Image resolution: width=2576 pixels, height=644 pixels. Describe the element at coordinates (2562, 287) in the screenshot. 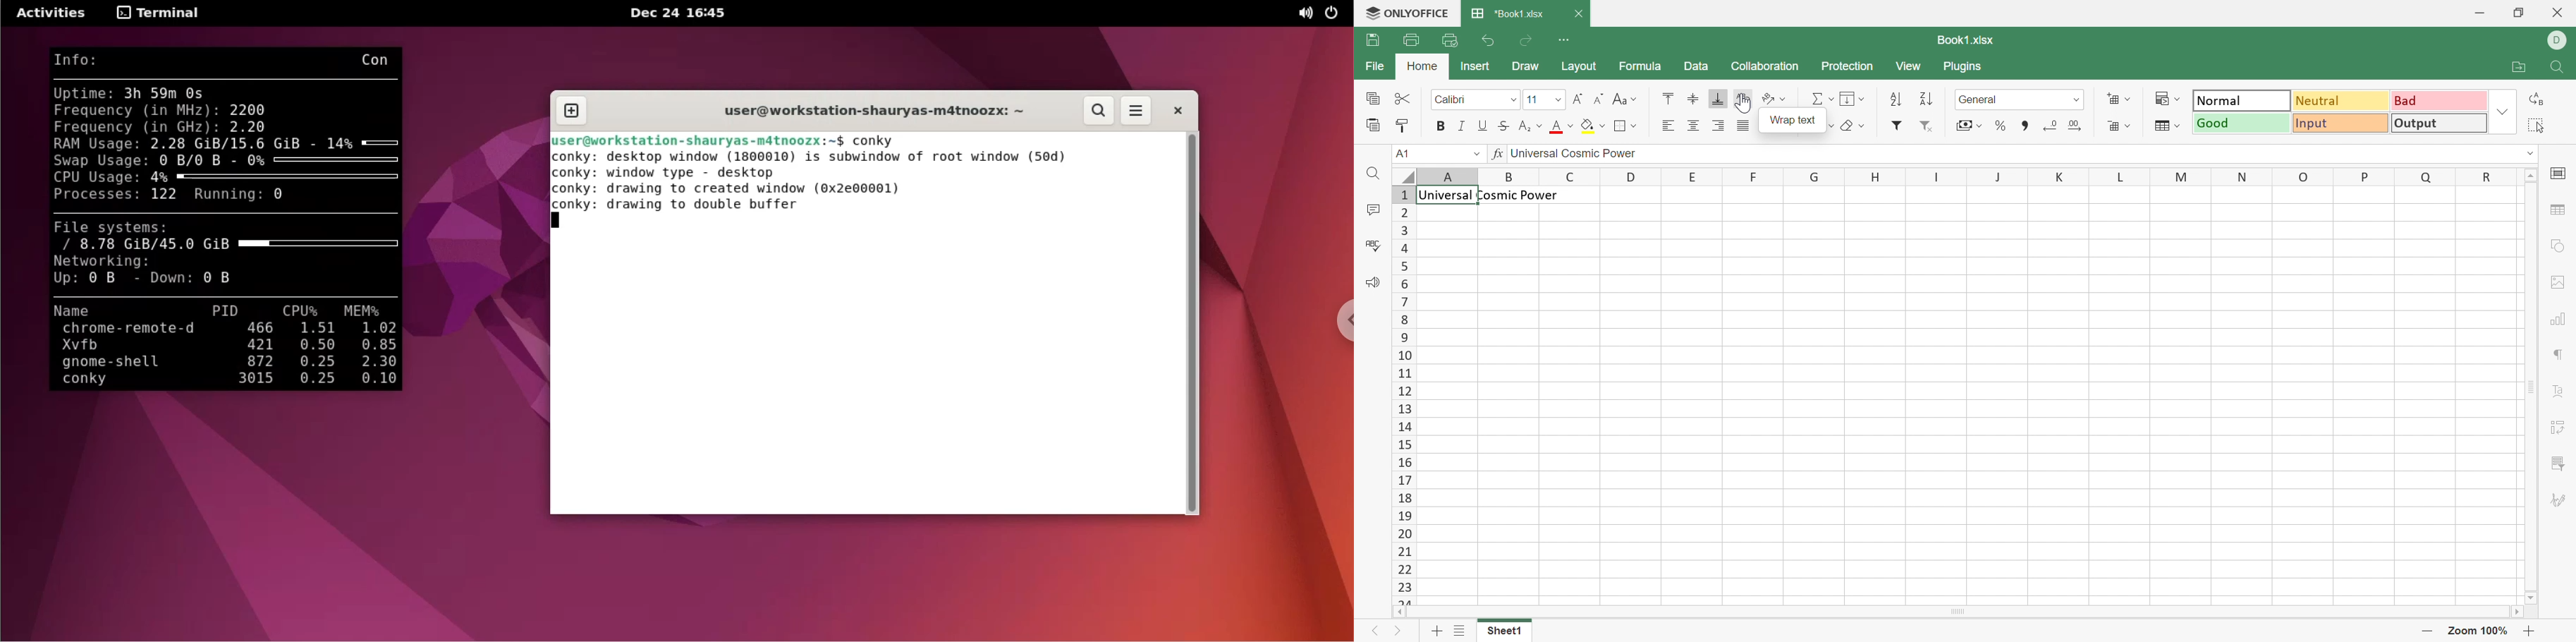

I see `image settings` at that location.